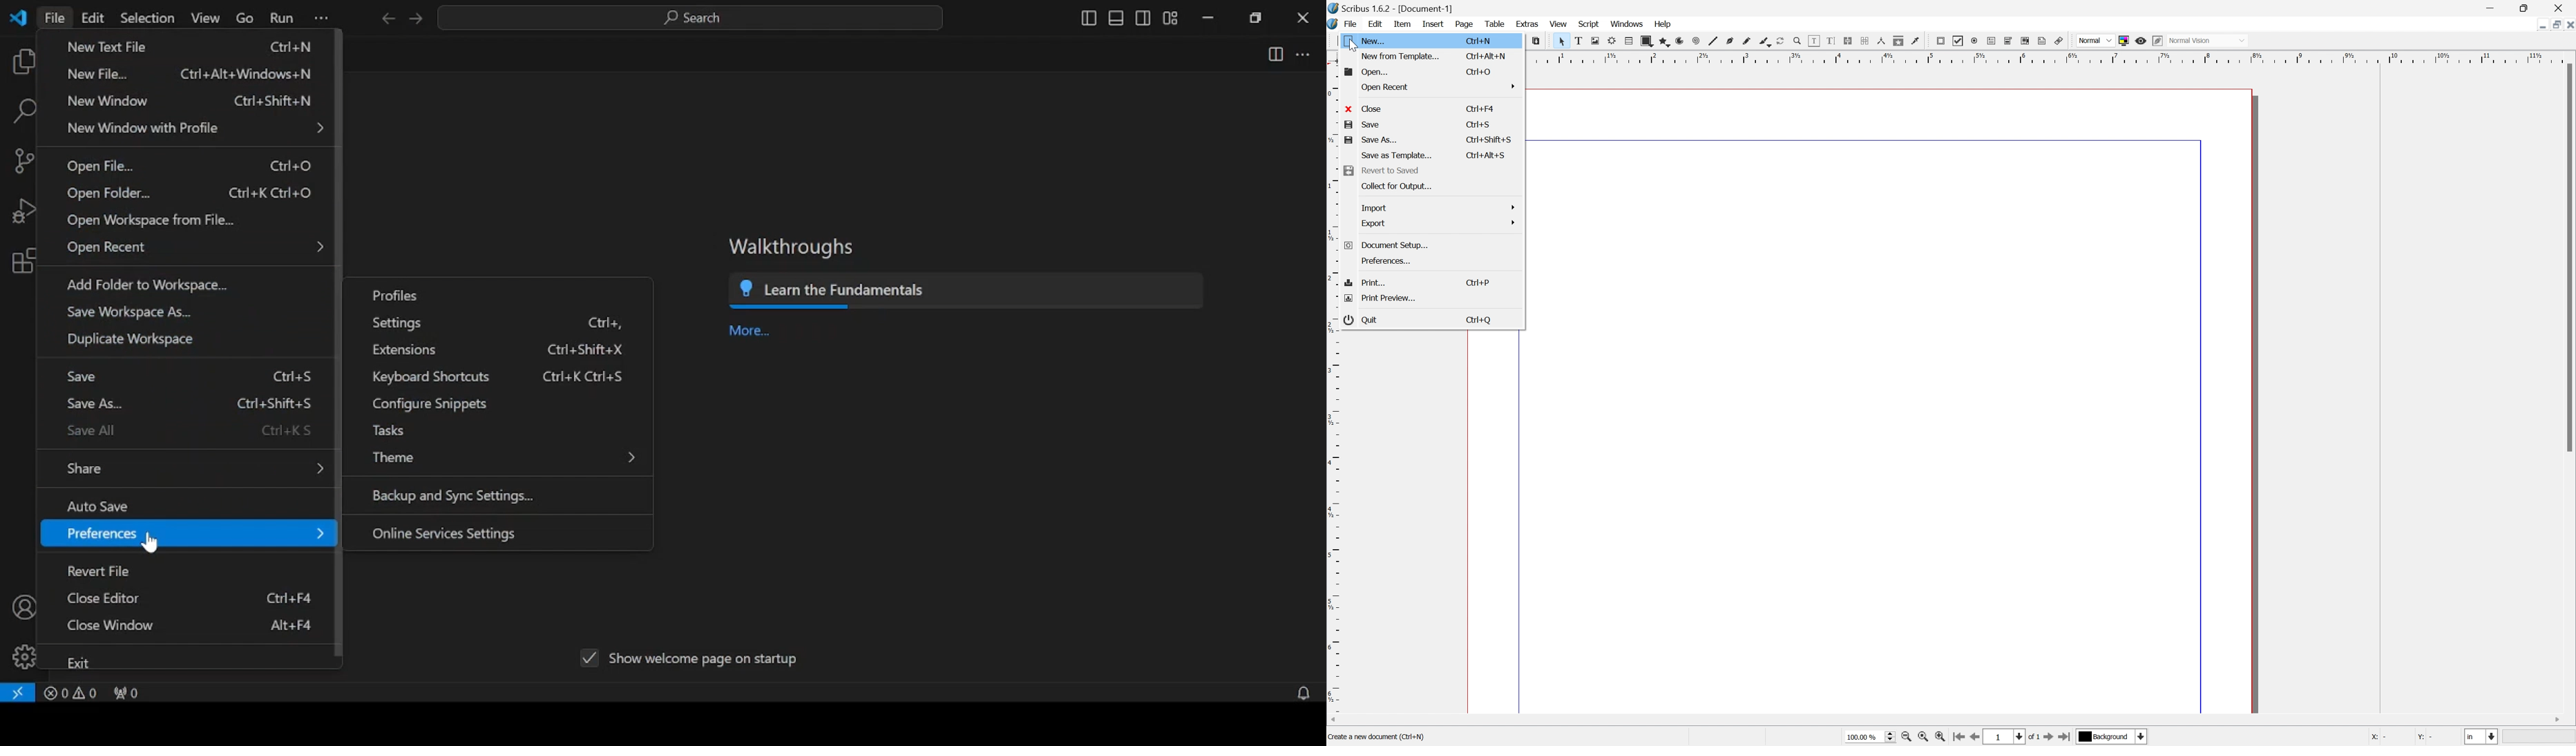  I want to click on Import, so click(1437, 209).